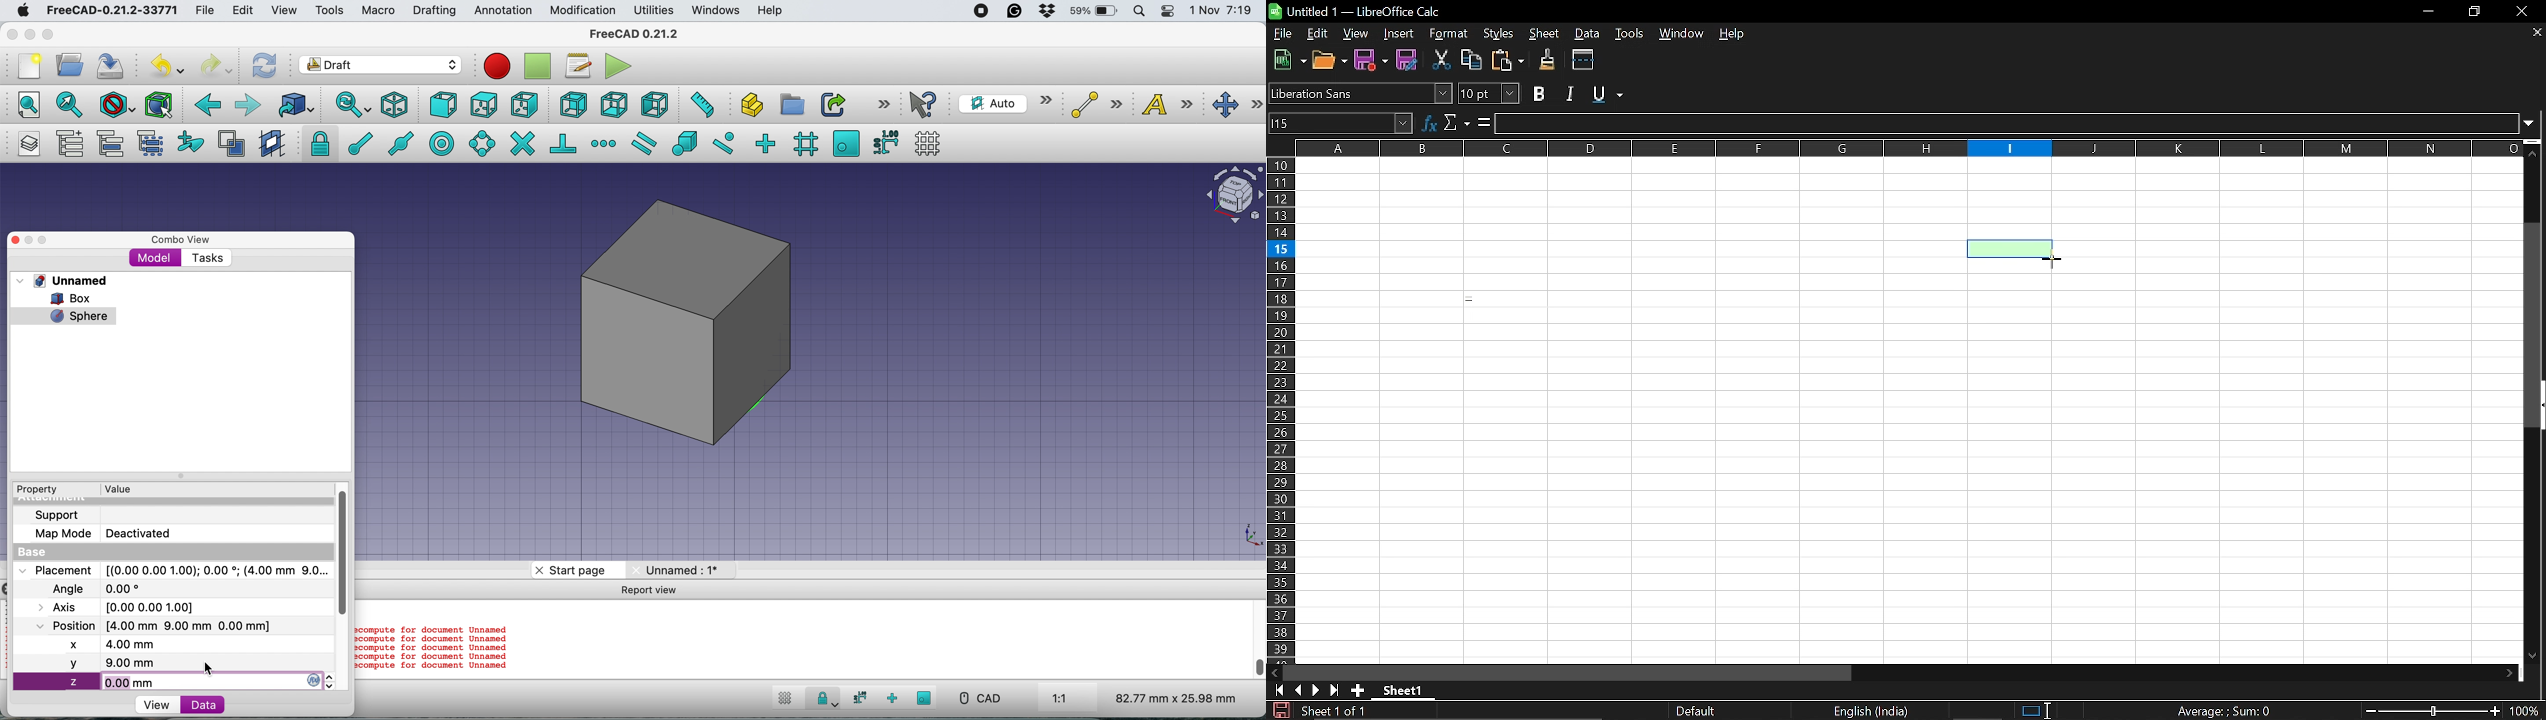  What do you see at coordinates (2241, 461) in the screenshot?
I see `Fillable cells` at bounding box center [2241, 461].